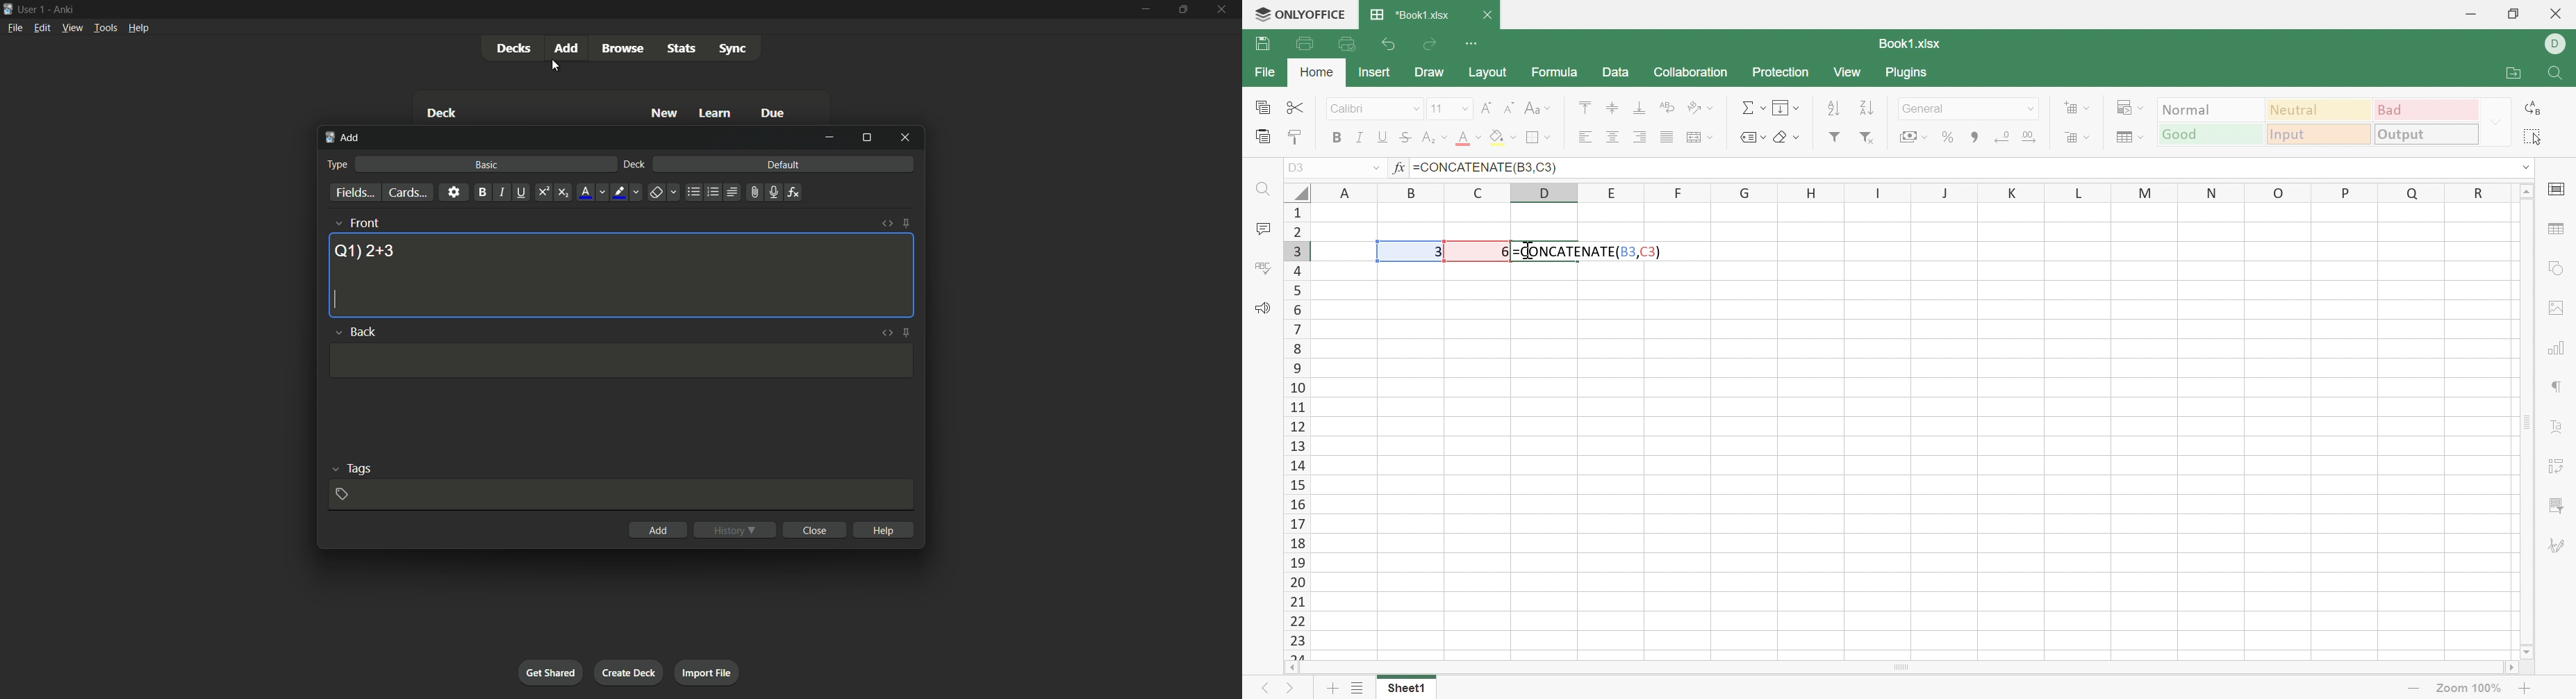  Describe the element at coordinates (32, 7) in the screenshot. I see `user 1` at that location.